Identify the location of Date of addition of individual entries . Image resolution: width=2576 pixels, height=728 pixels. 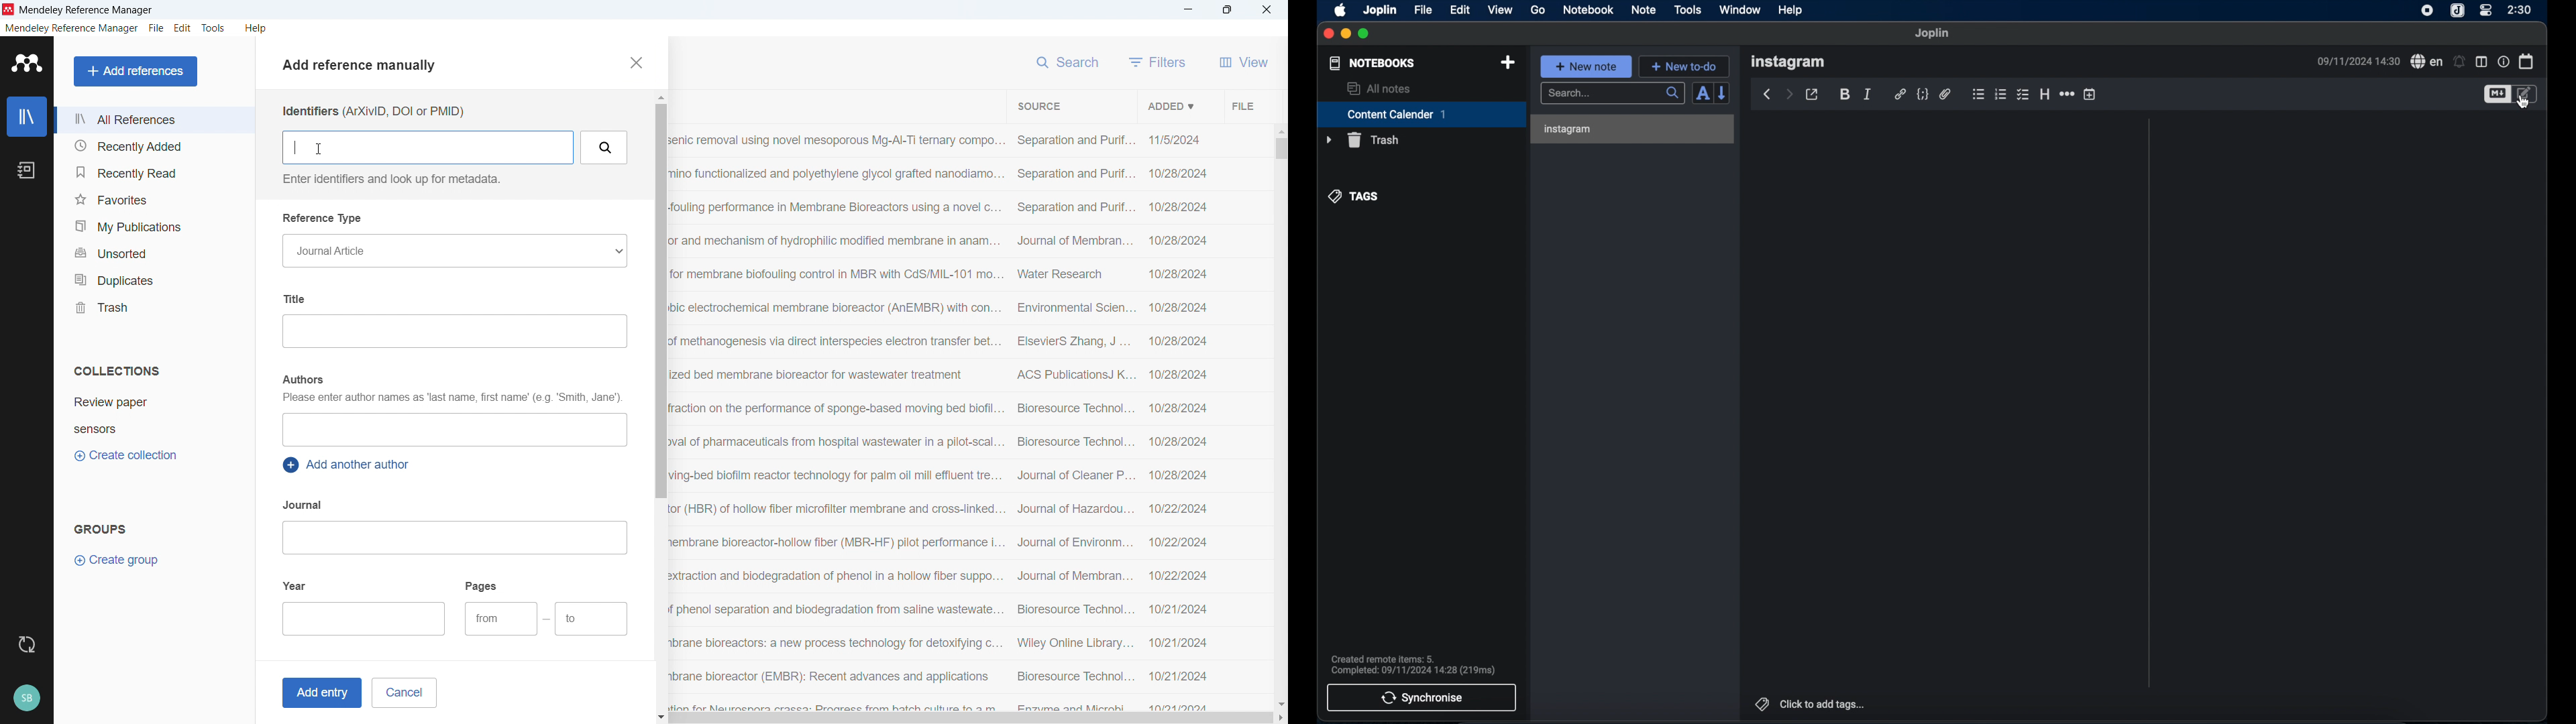
(1179, 422).